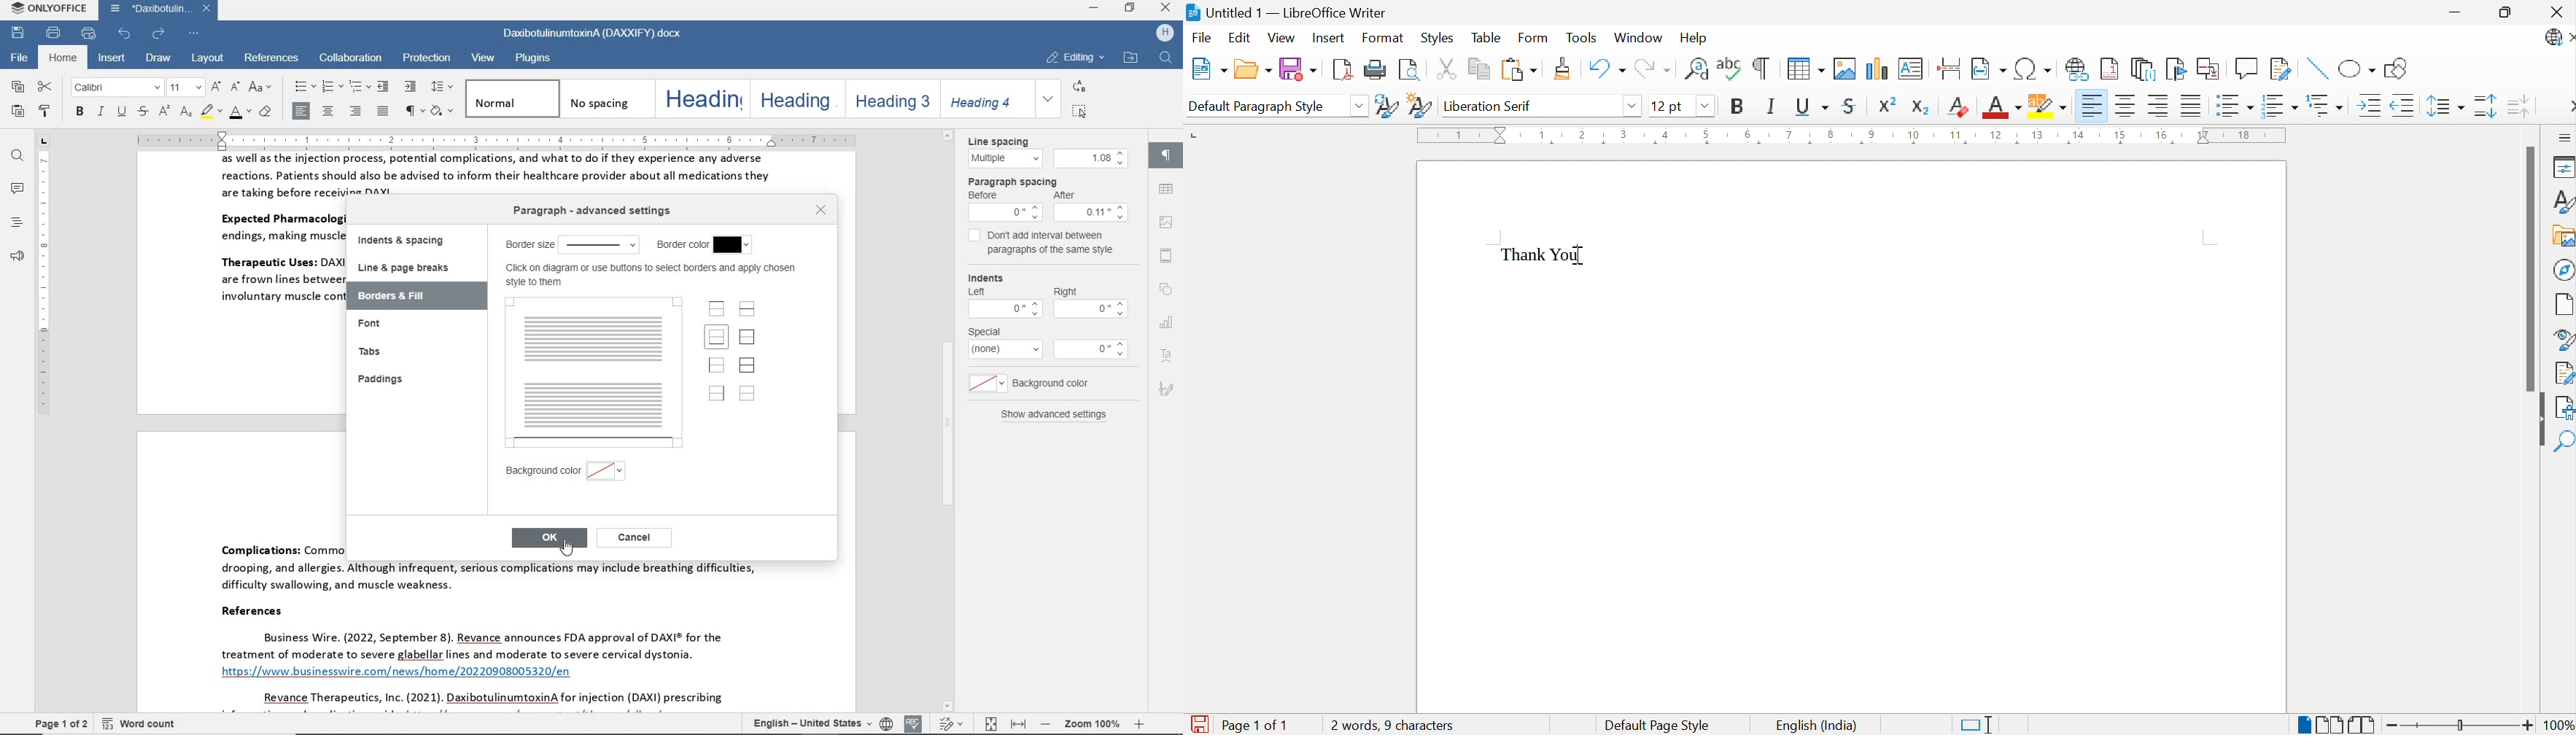 The image size is (2576, 756). What do you see at coordinates (1876, 69) in the screenshot?
I see `Insert Chart` at bounding box center [1876, 69].